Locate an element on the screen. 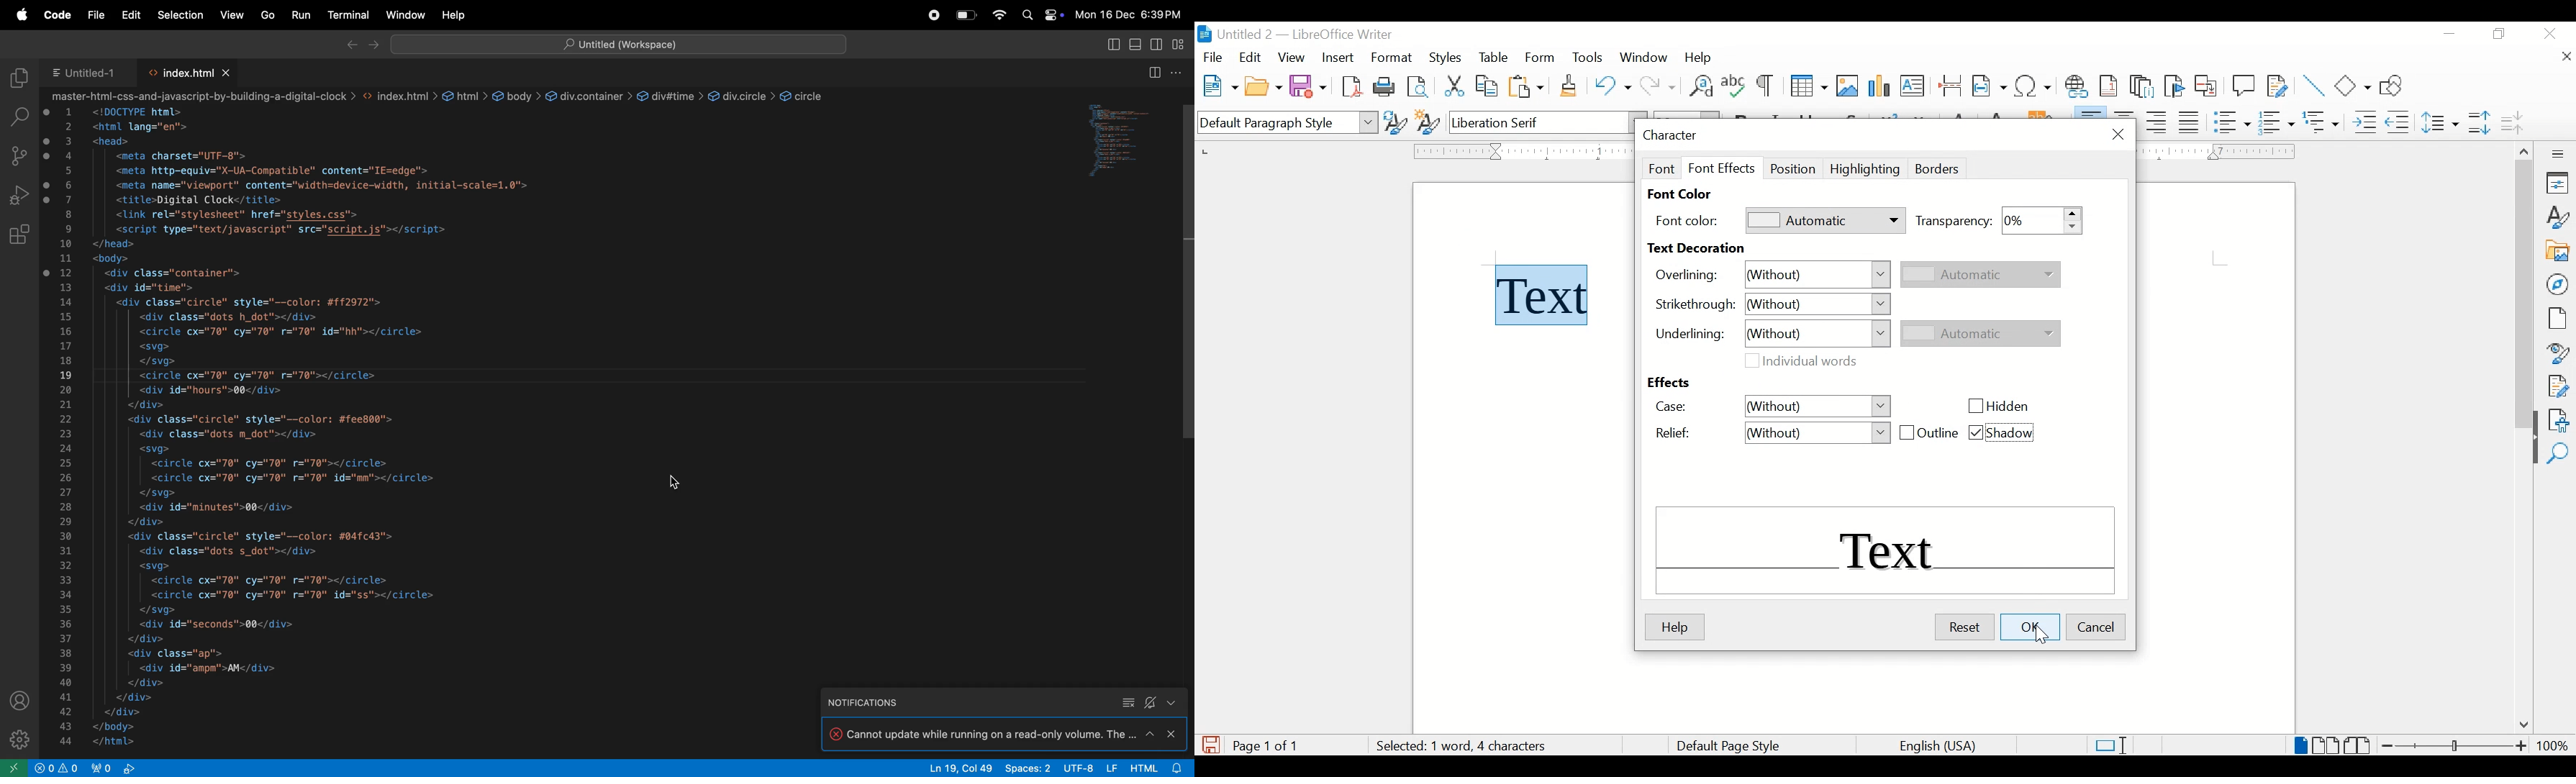 This screenshot has height=784, width=2576. insert field is located at coordinates (1990, 86).